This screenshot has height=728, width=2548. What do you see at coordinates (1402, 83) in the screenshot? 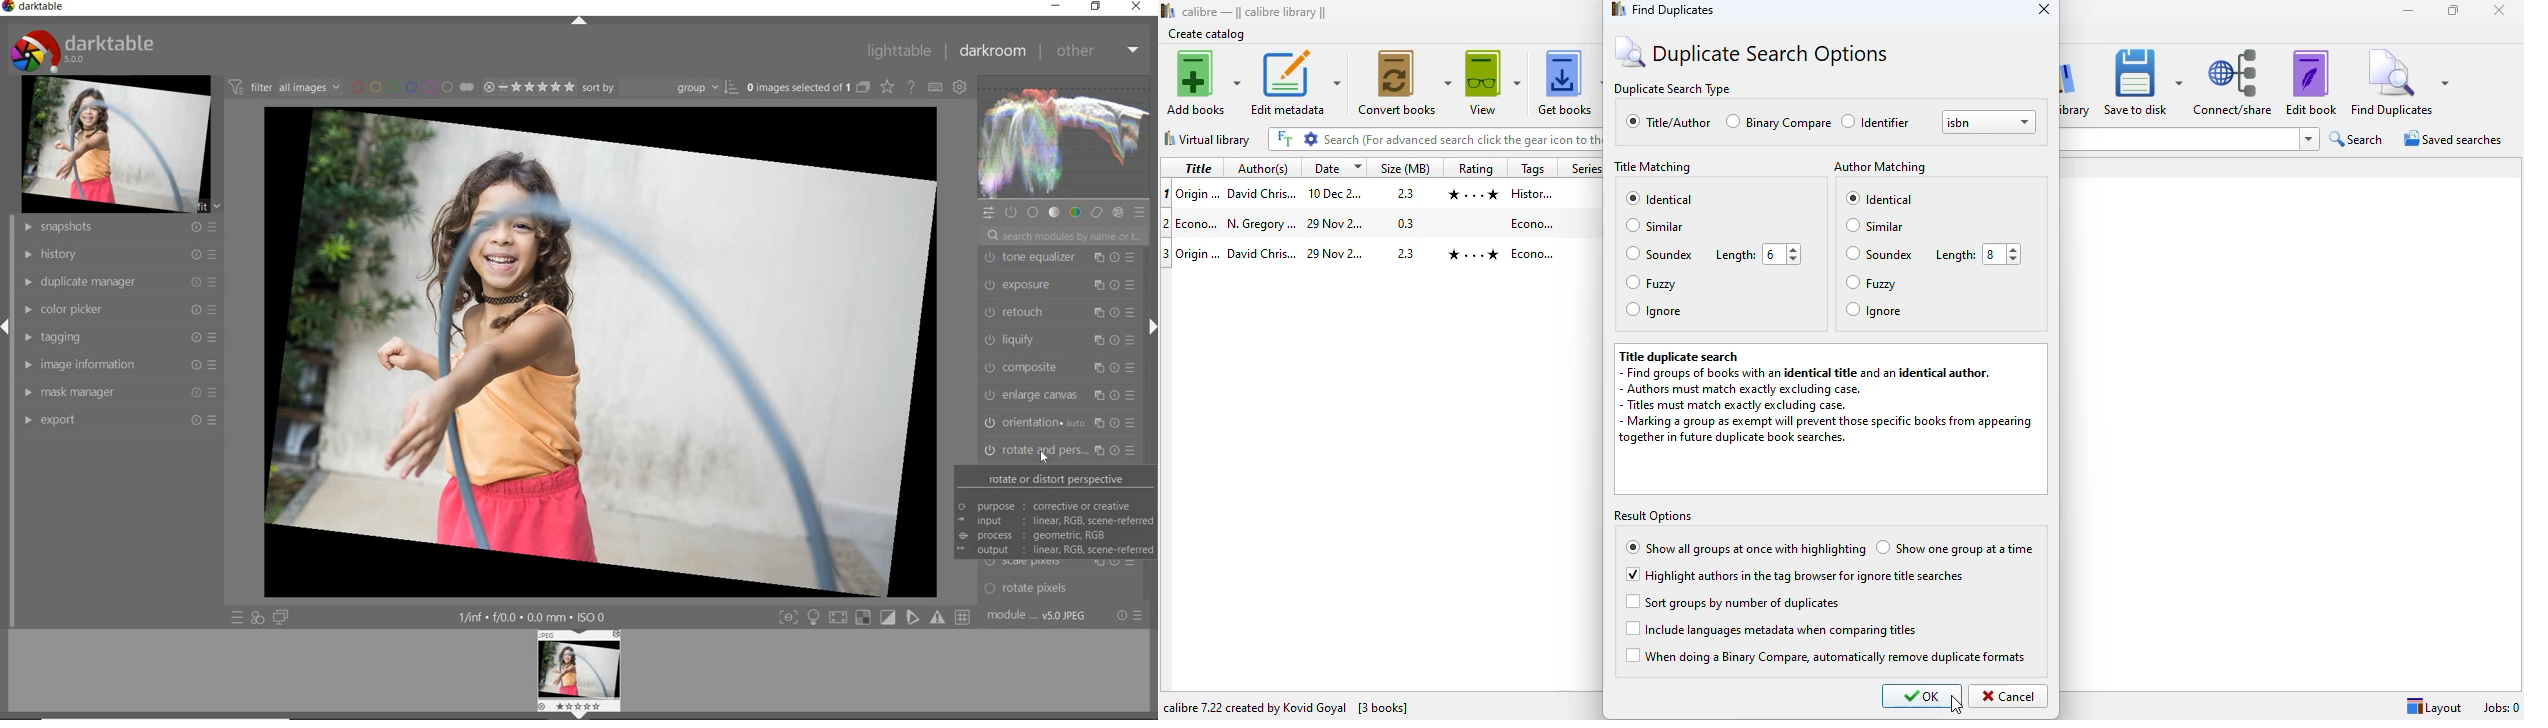
I see `convert books` at bounding box center [1402, 83].